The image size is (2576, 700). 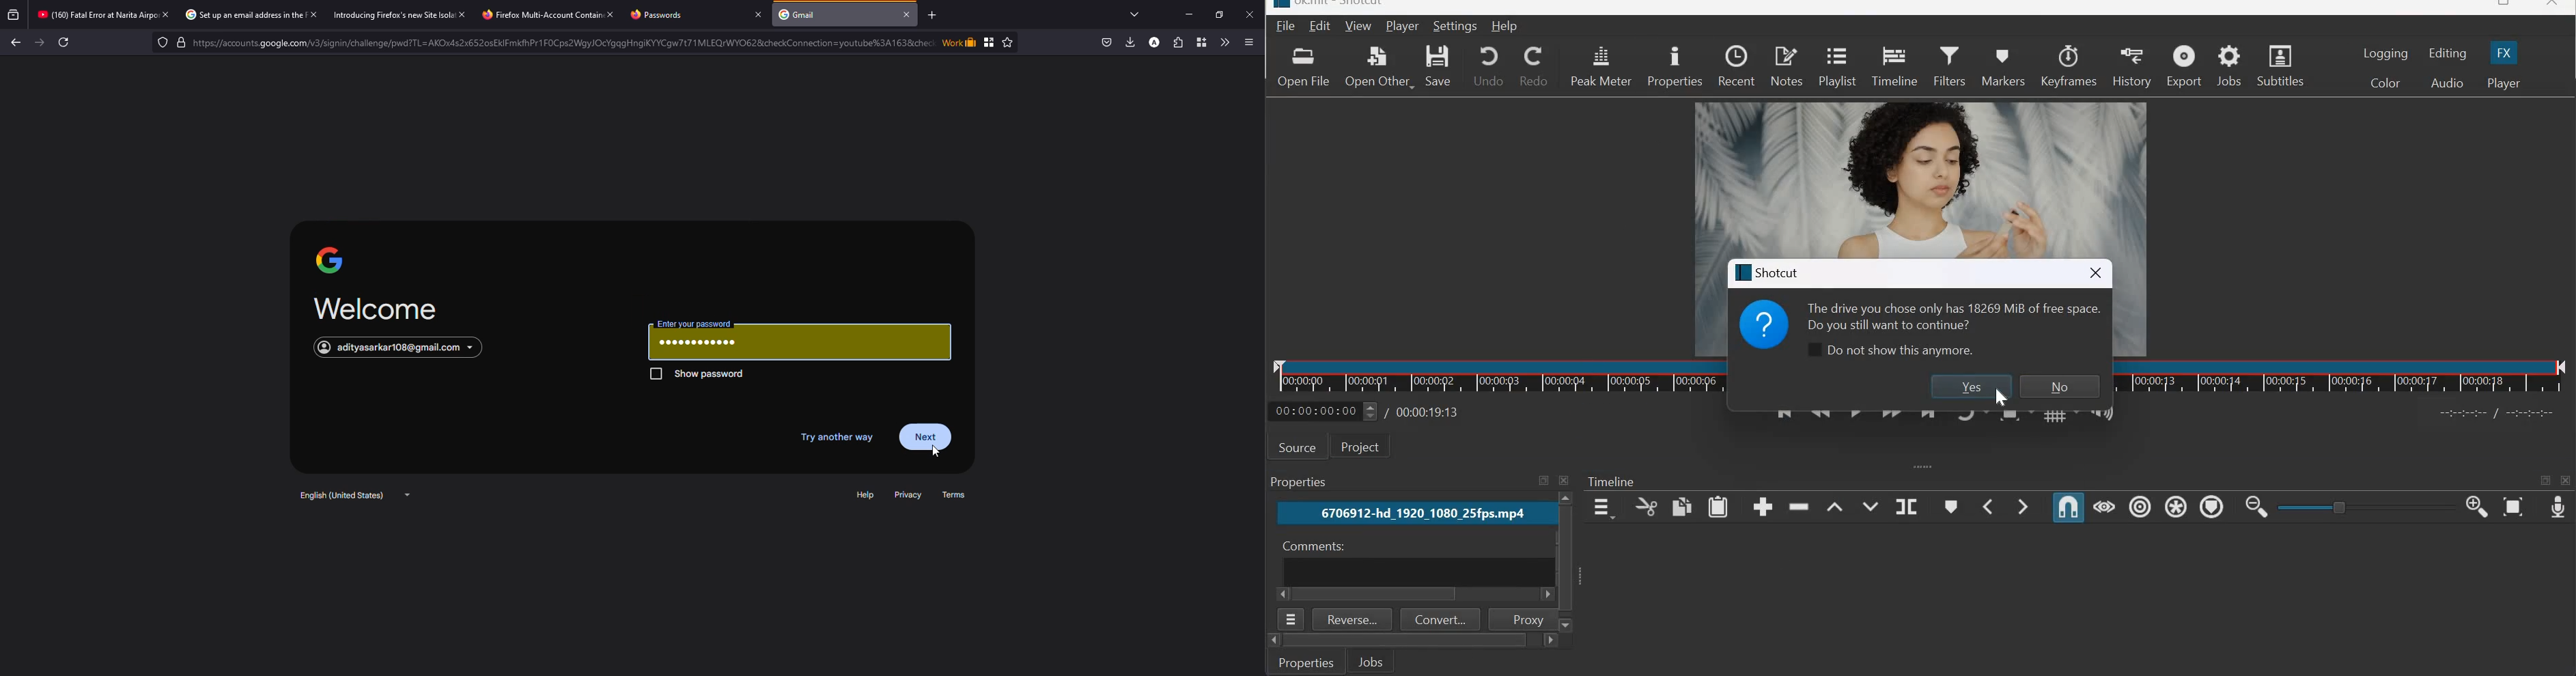 What do you see at coordinates (838, 439) in the screenshot?
I see `try another way` at bounding box center [838, 439].